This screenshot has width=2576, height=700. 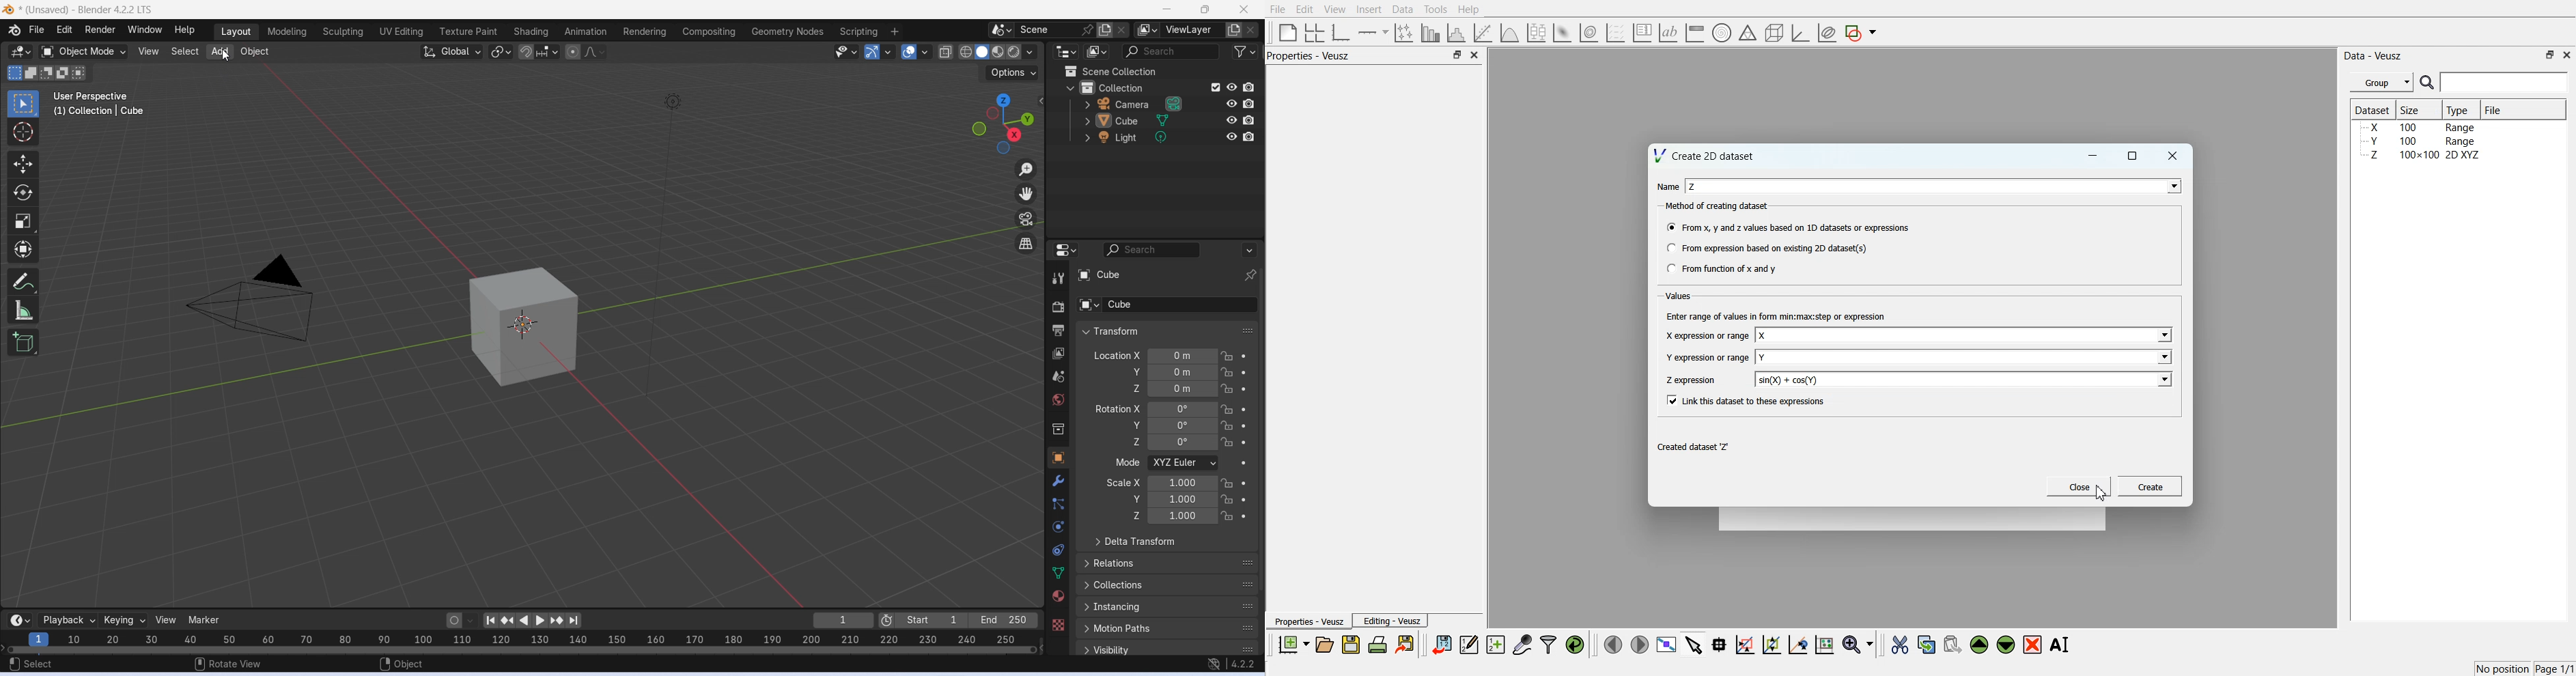 I want to click on keying, so click(x=125, y=621).